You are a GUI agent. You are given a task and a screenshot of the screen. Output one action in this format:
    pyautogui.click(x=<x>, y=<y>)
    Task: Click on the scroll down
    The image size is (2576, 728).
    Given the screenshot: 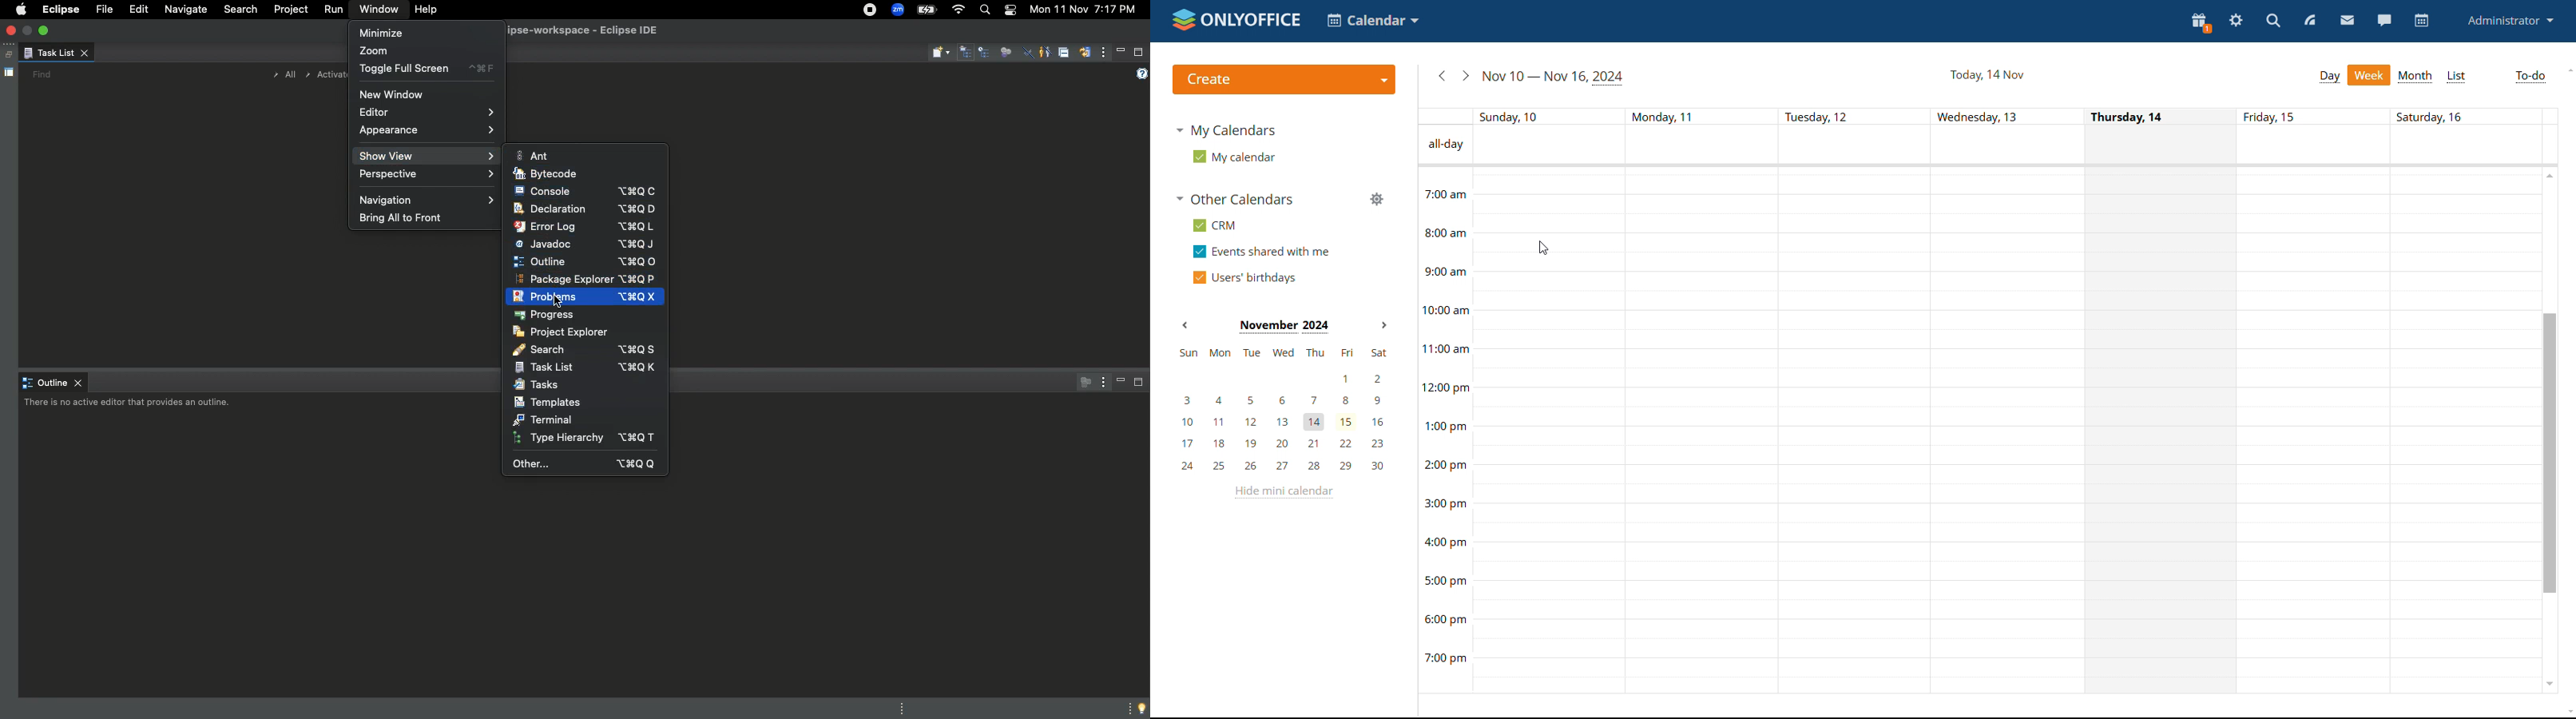 What is the action you would take?
    pyautogui.click(x=2549, y=686)
    